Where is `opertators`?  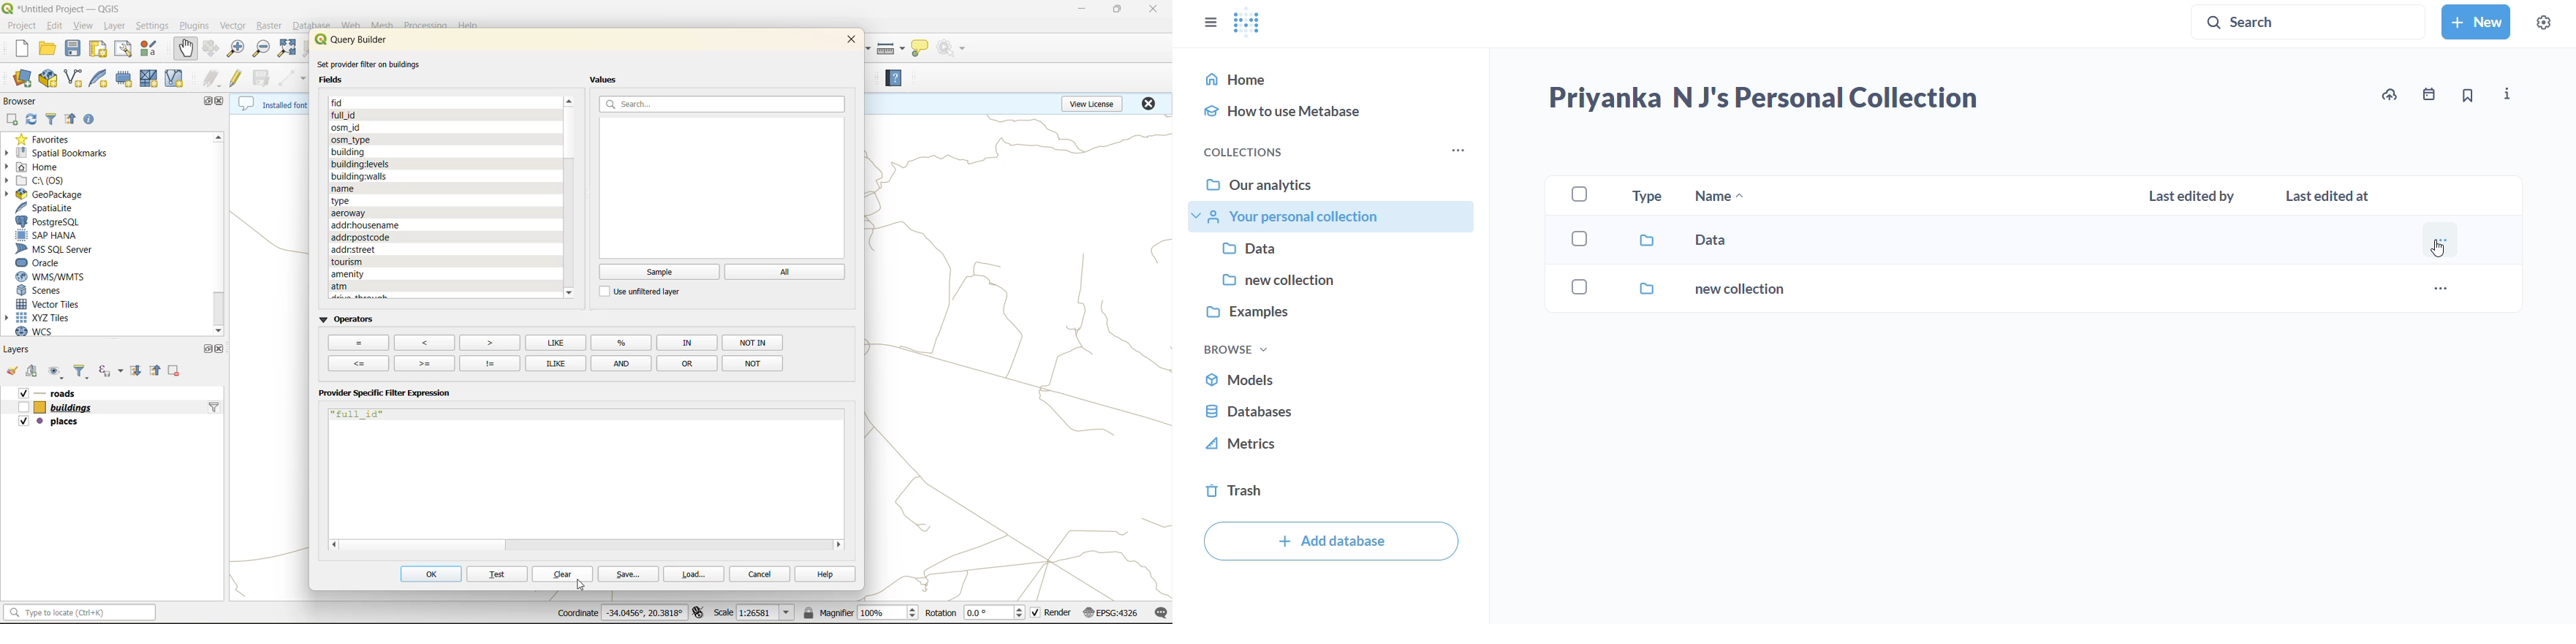
opertators is located at coordinates (687, 342).